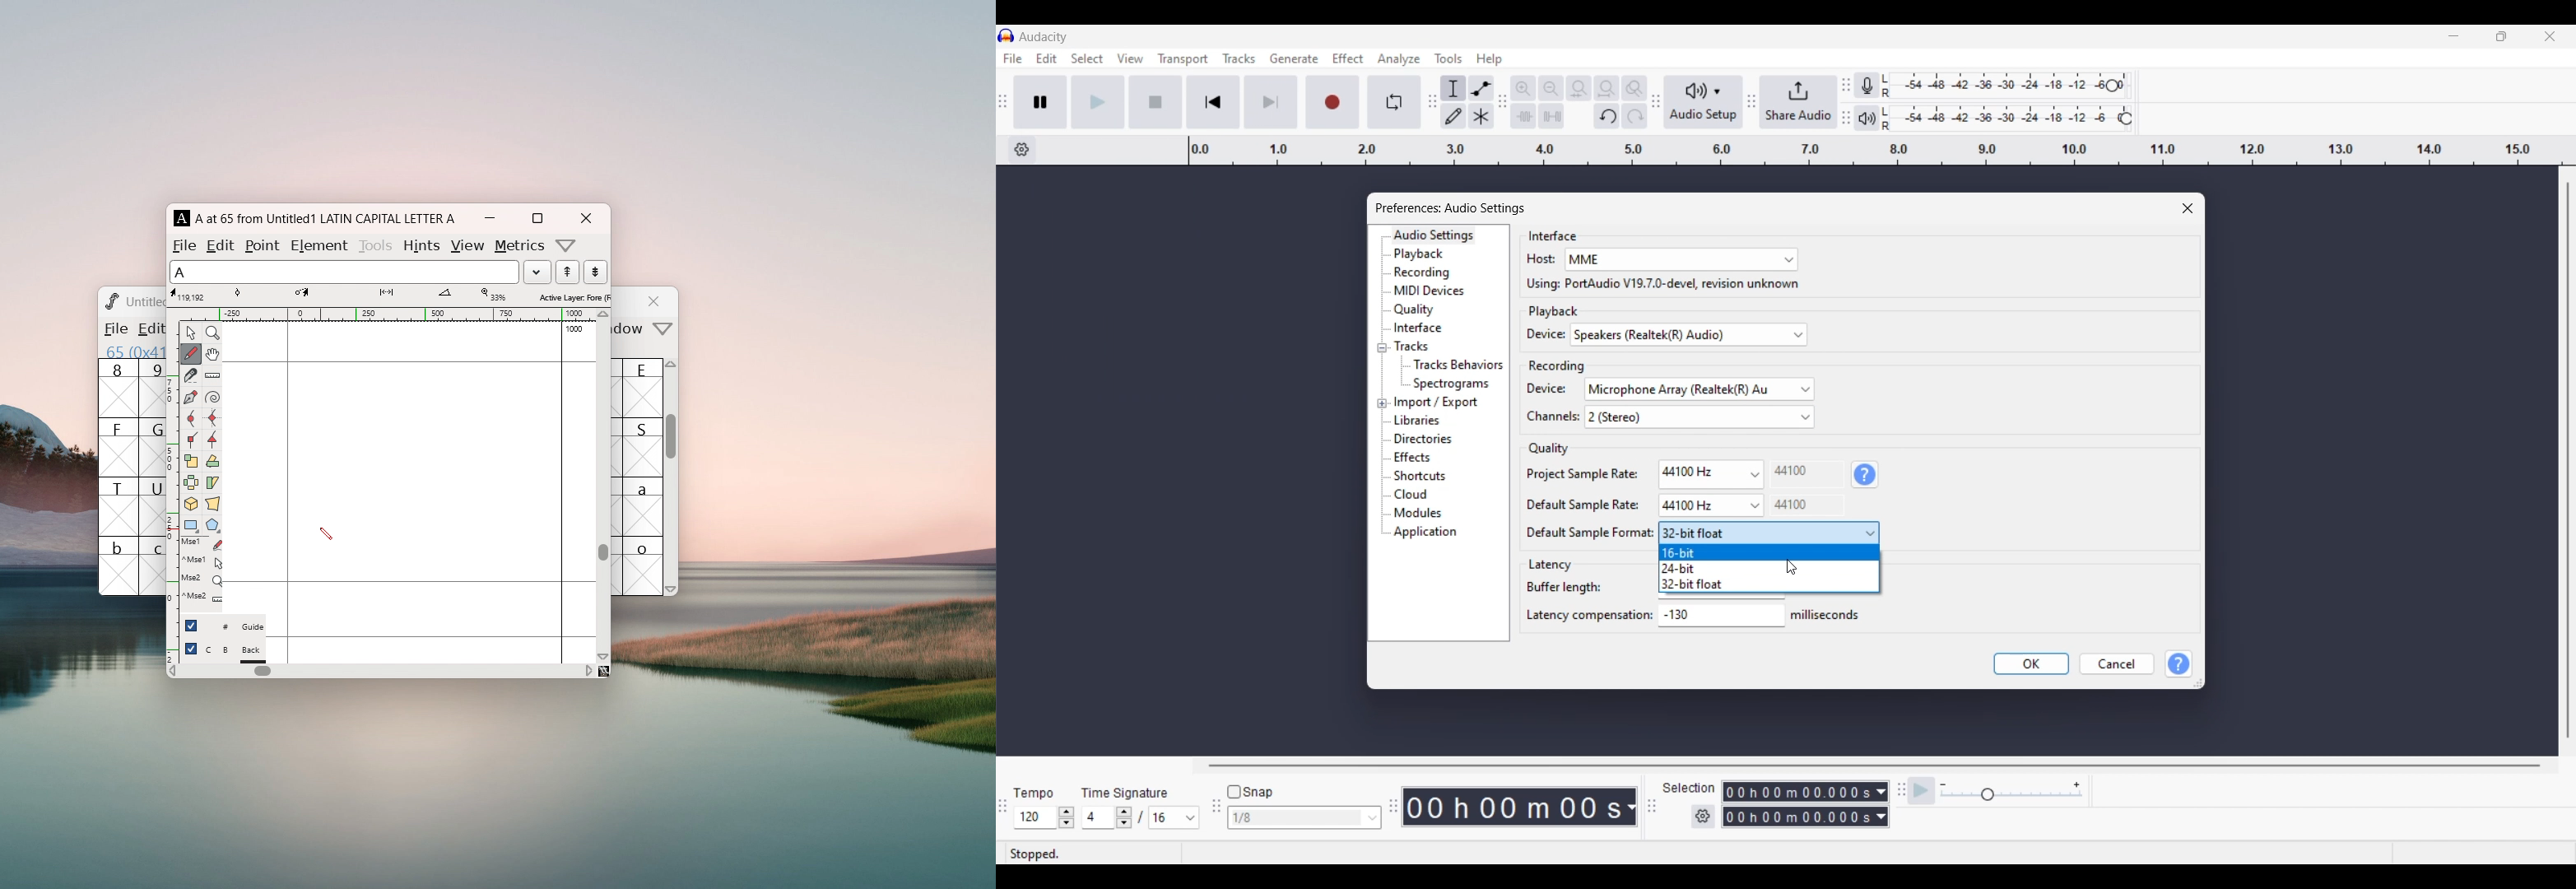  I want to click on Buffer length:, so click(1564, 589).